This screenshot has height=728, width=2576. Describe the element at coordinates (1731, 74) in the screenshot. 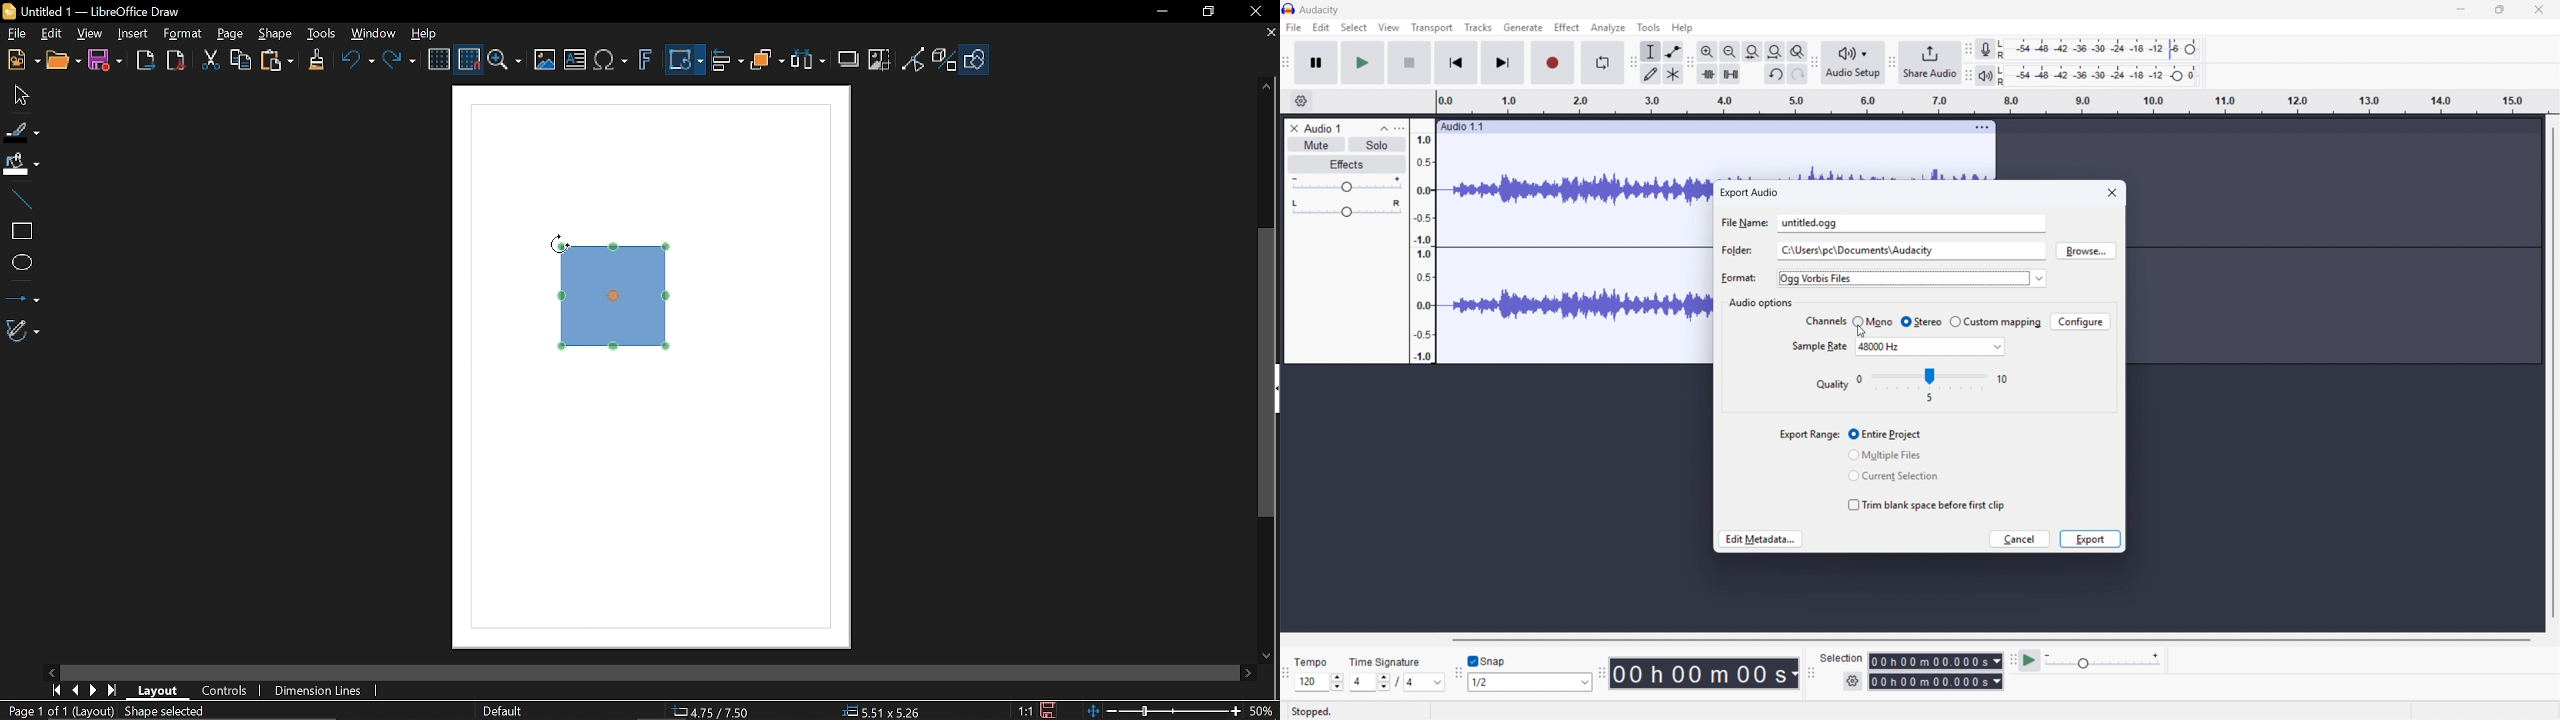

I see `Silence audio selection ` at that location.